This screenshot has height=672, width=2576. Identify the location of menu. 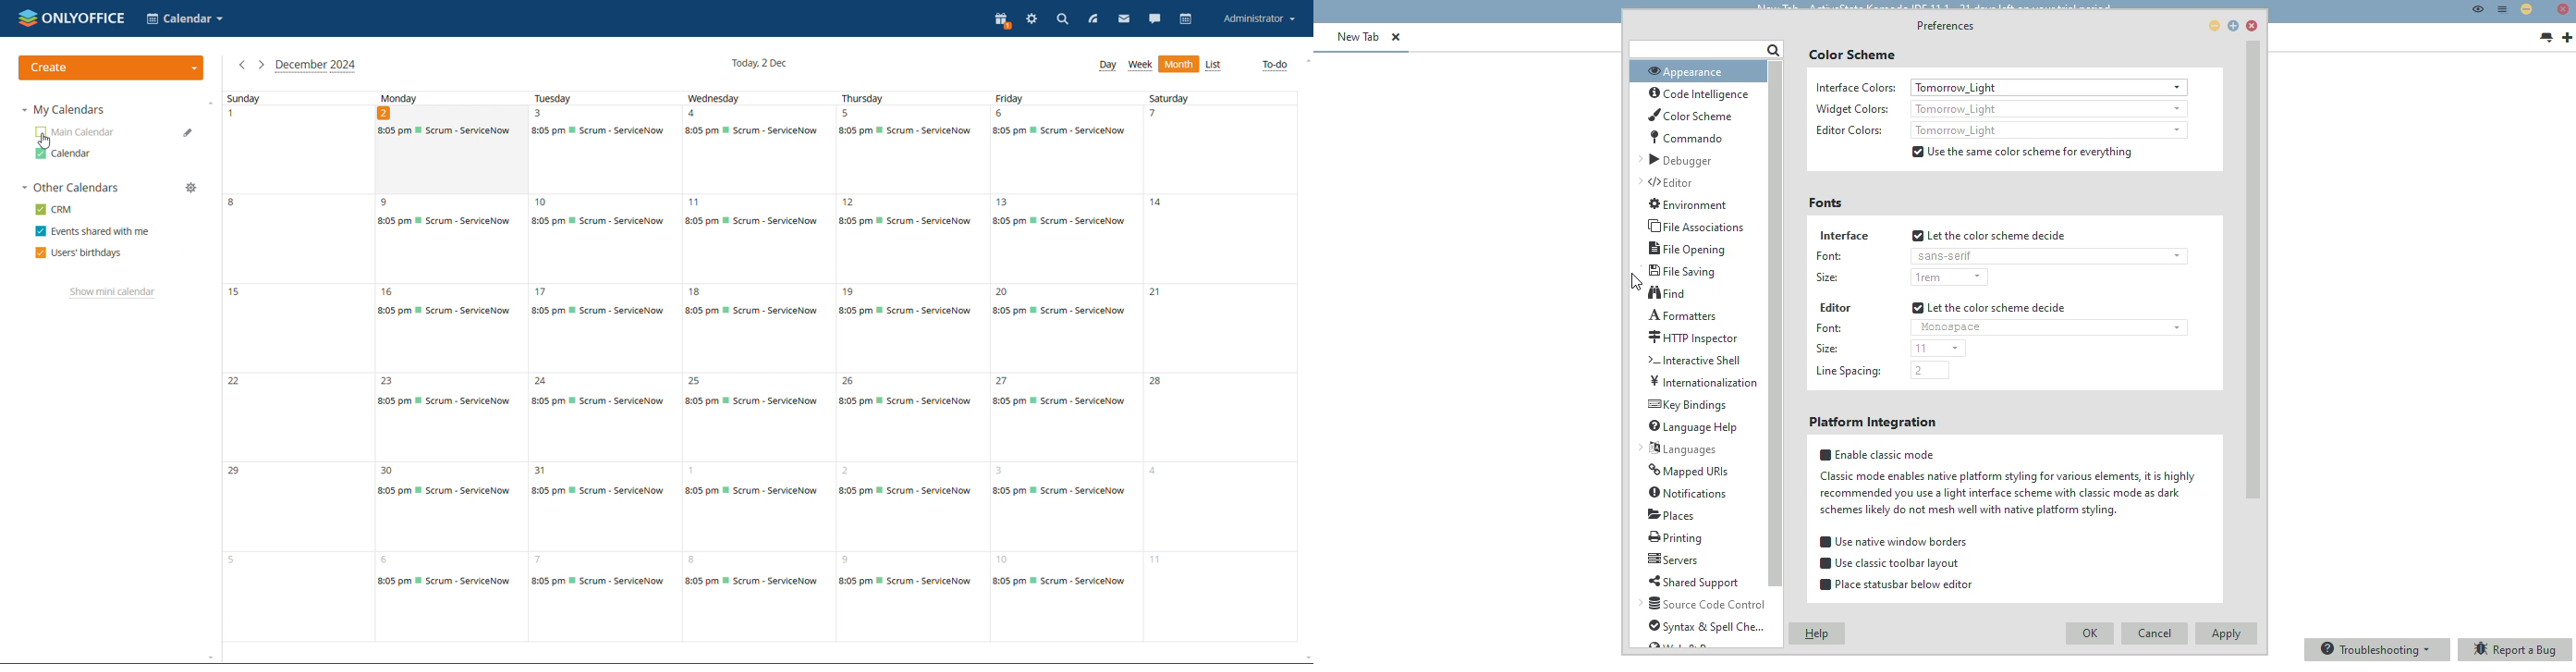
(2503, 9).